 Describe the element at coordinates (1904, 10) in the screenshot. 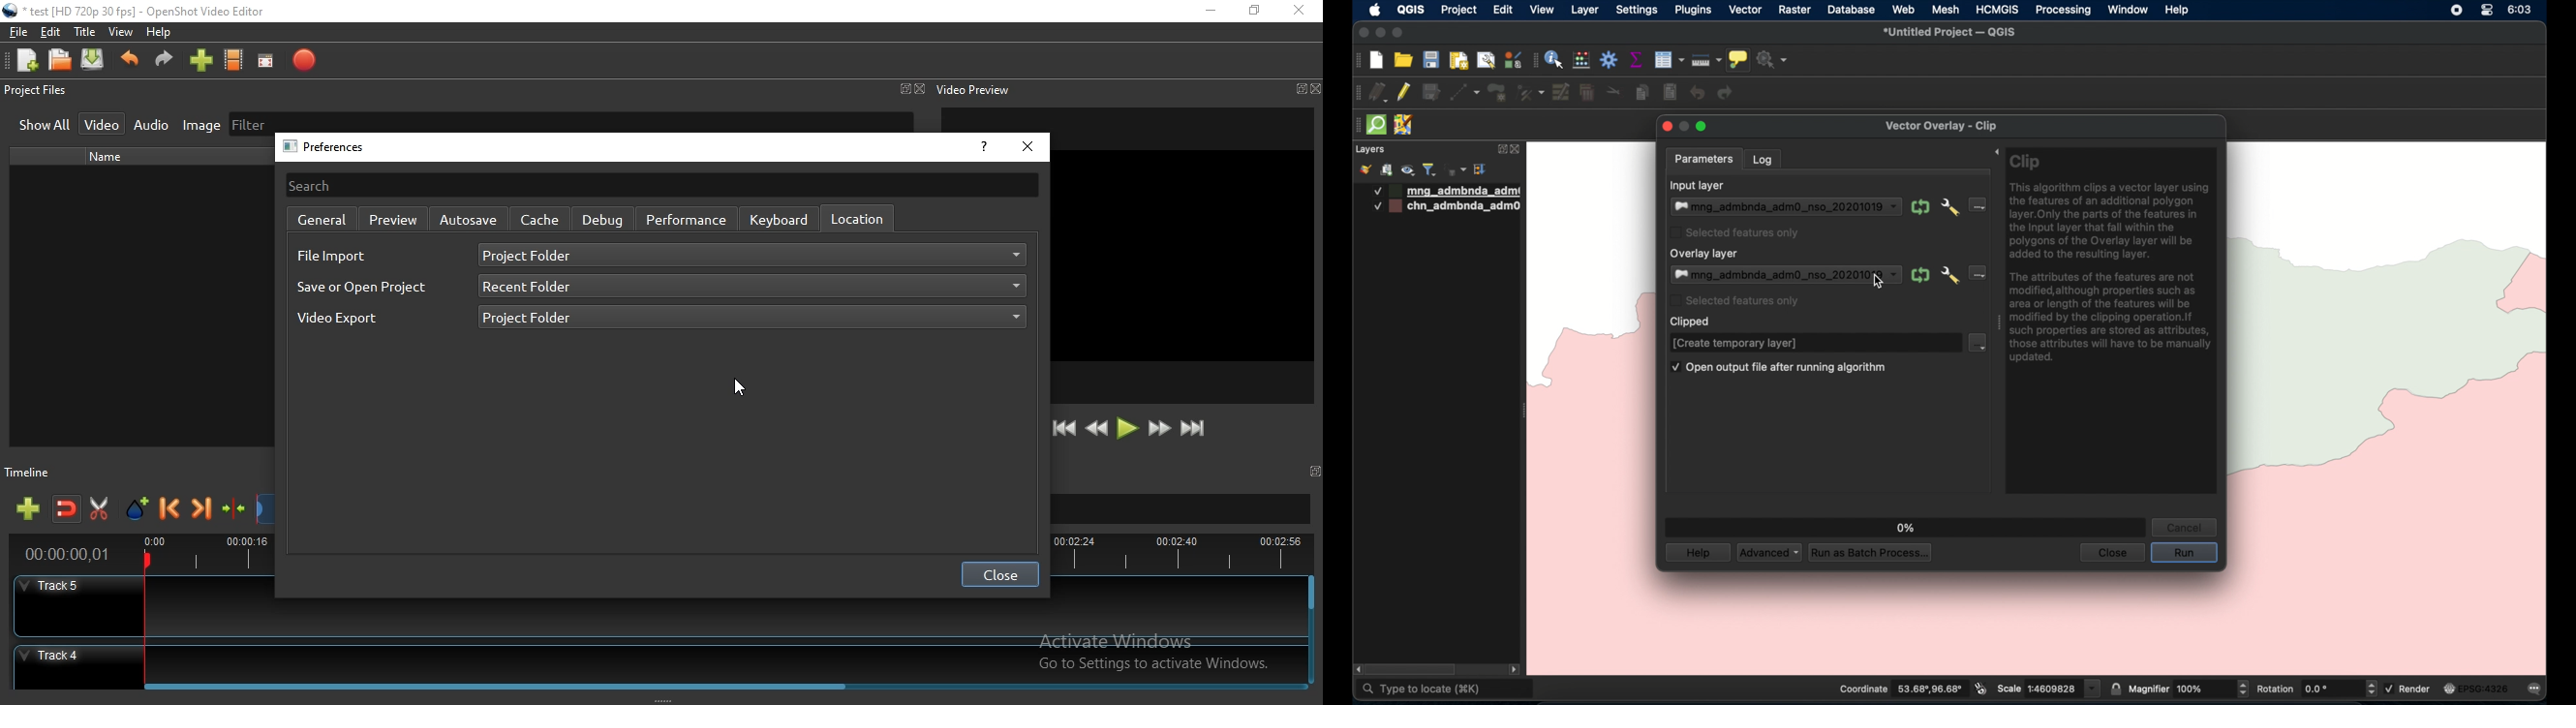

I see `web` at that location.